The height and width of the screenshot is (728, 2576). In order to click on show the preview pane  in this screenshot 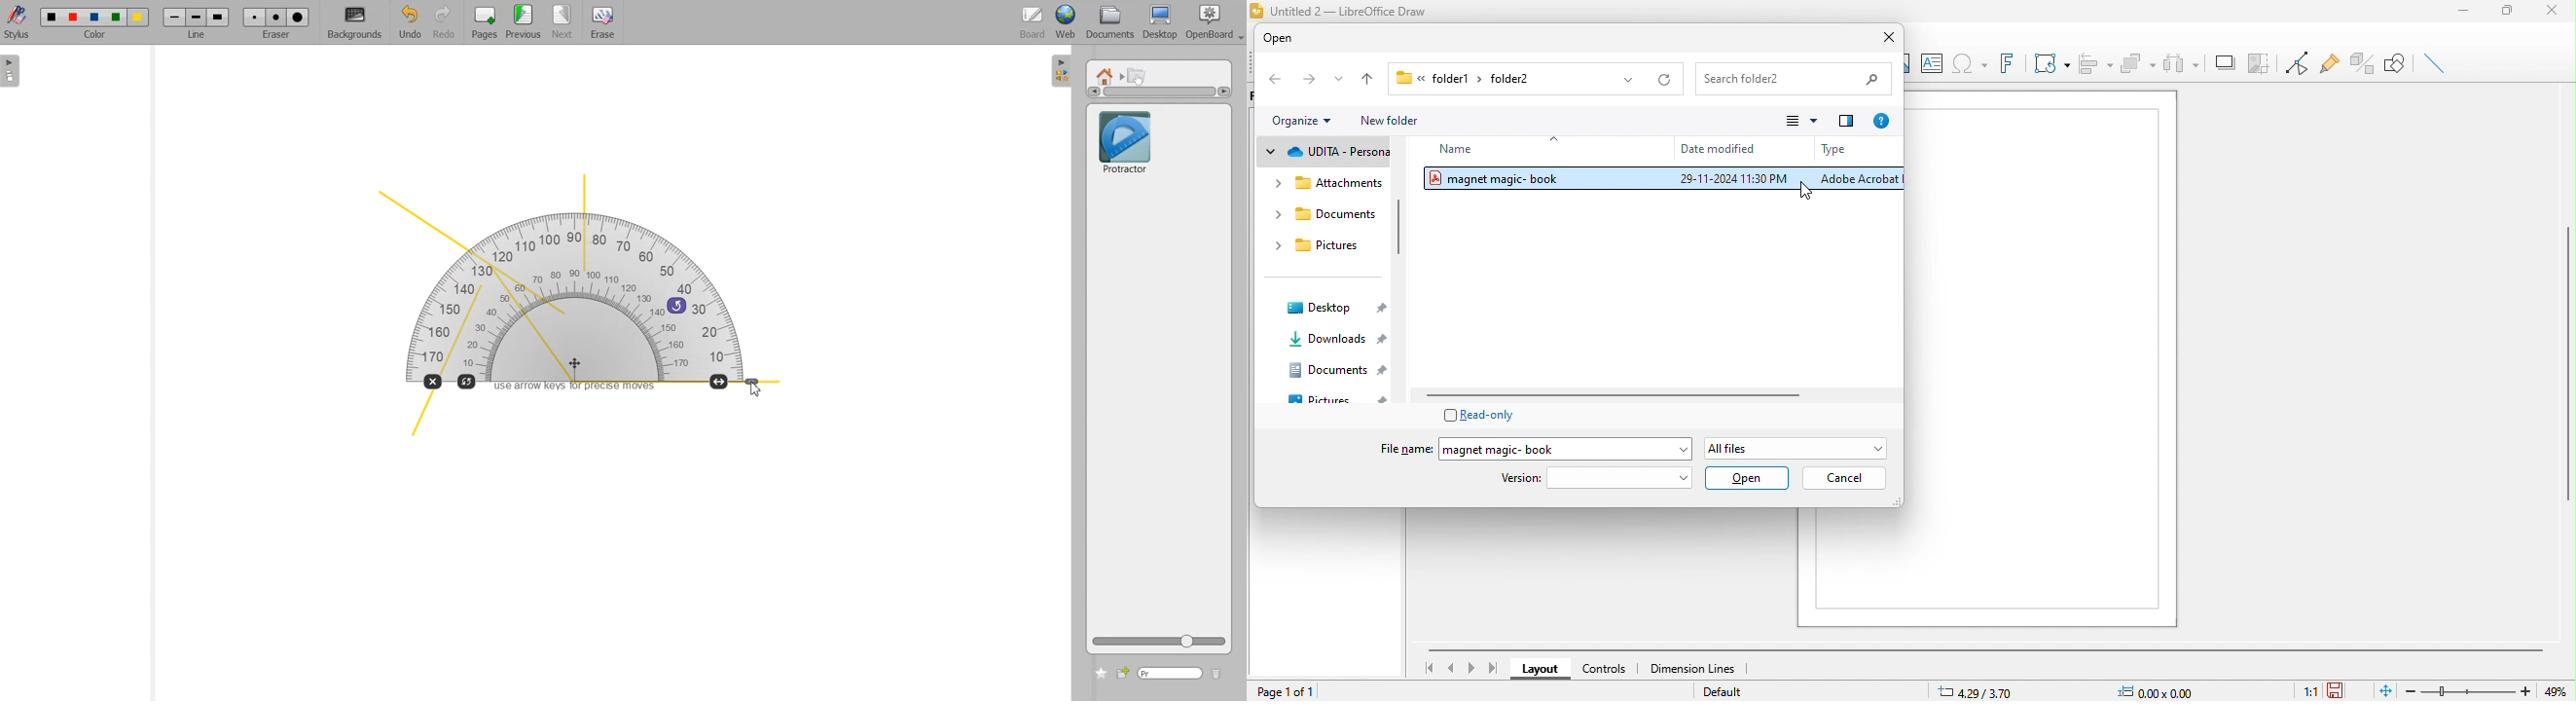, I will do `click(1849, 123)`.